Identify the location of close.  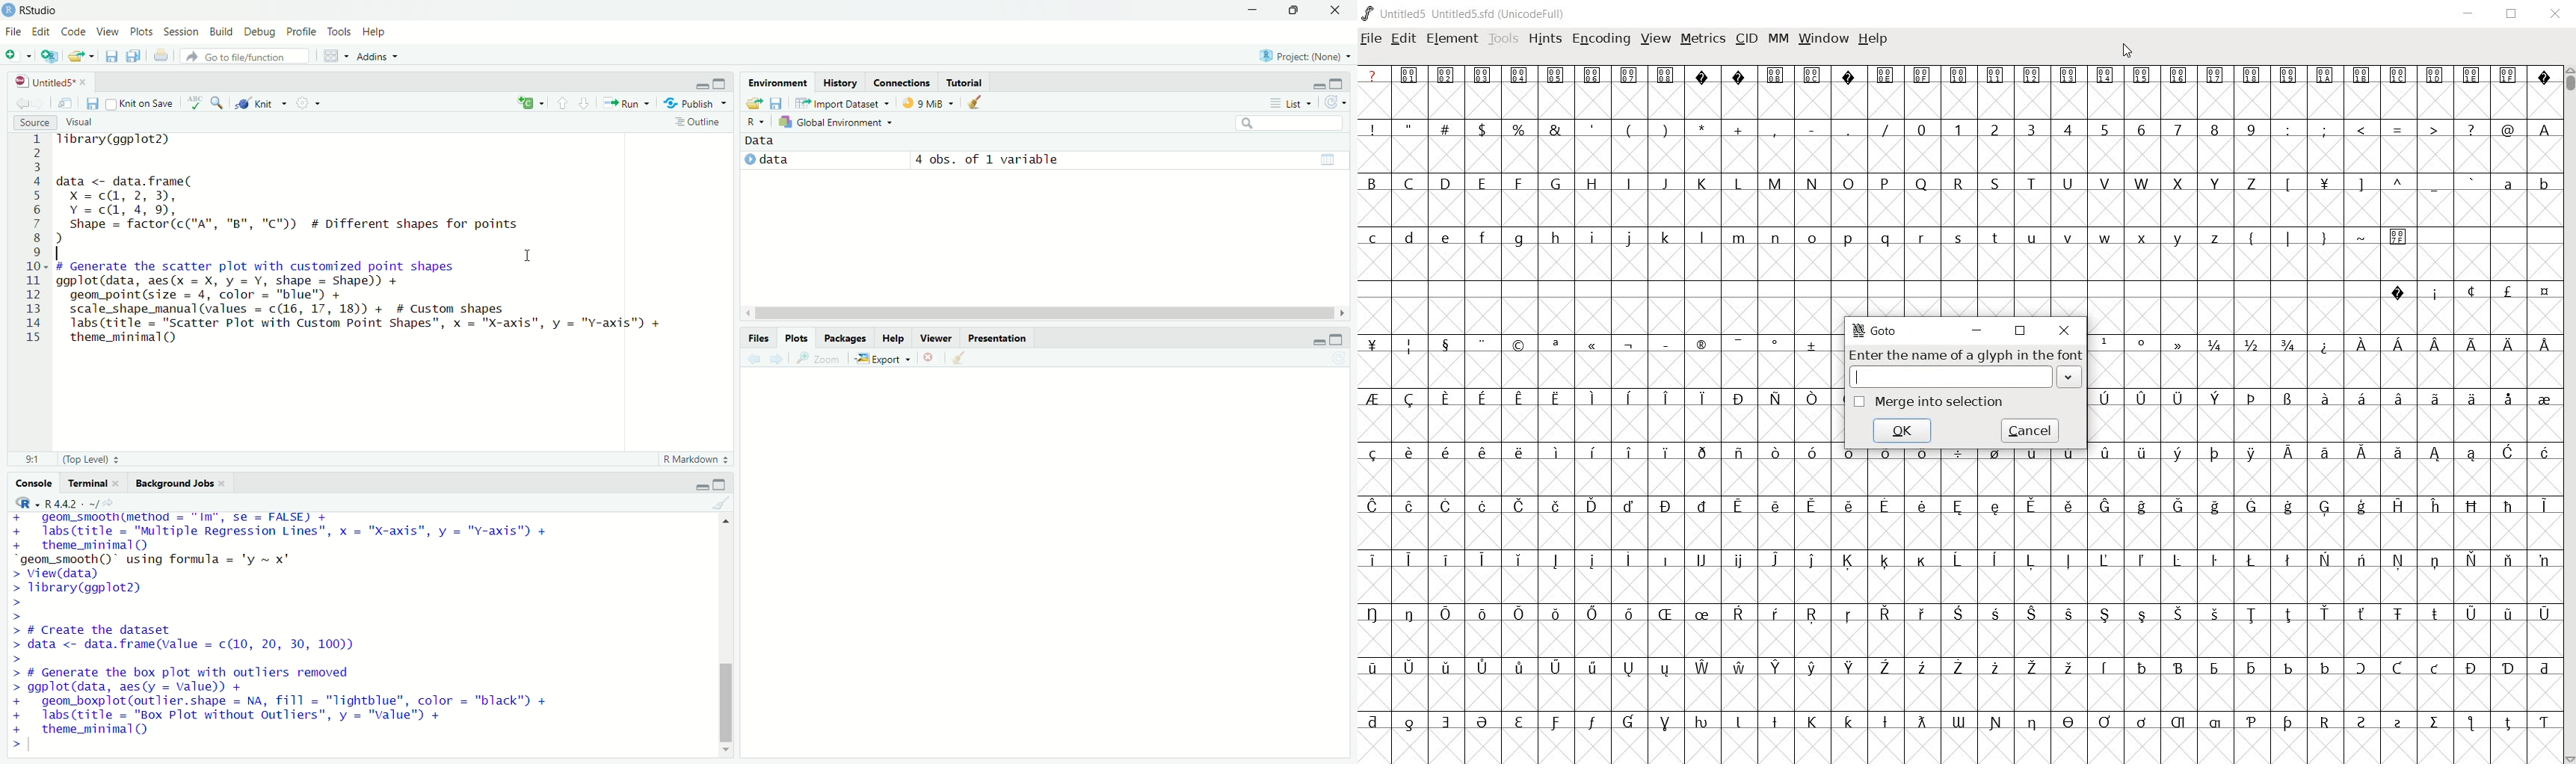
(83, 82).